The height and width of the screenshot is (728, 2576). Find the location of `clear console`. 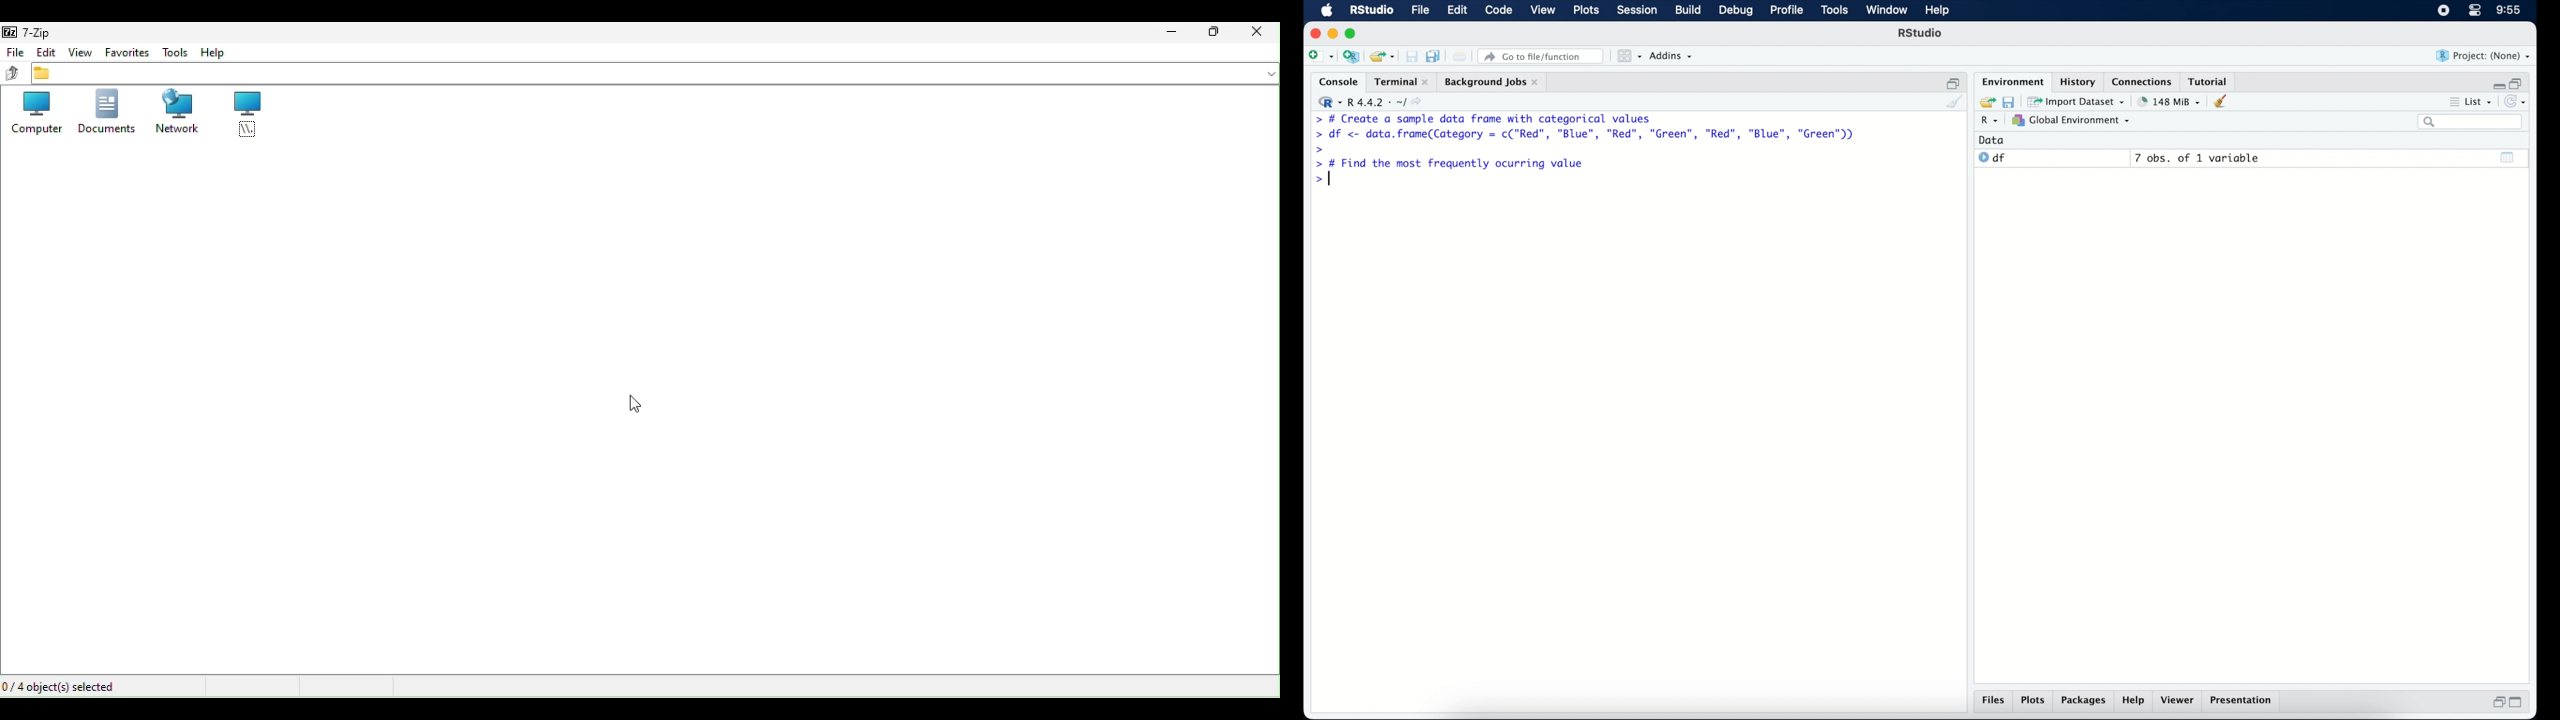

clear console is located at coordinates (1955, 102).